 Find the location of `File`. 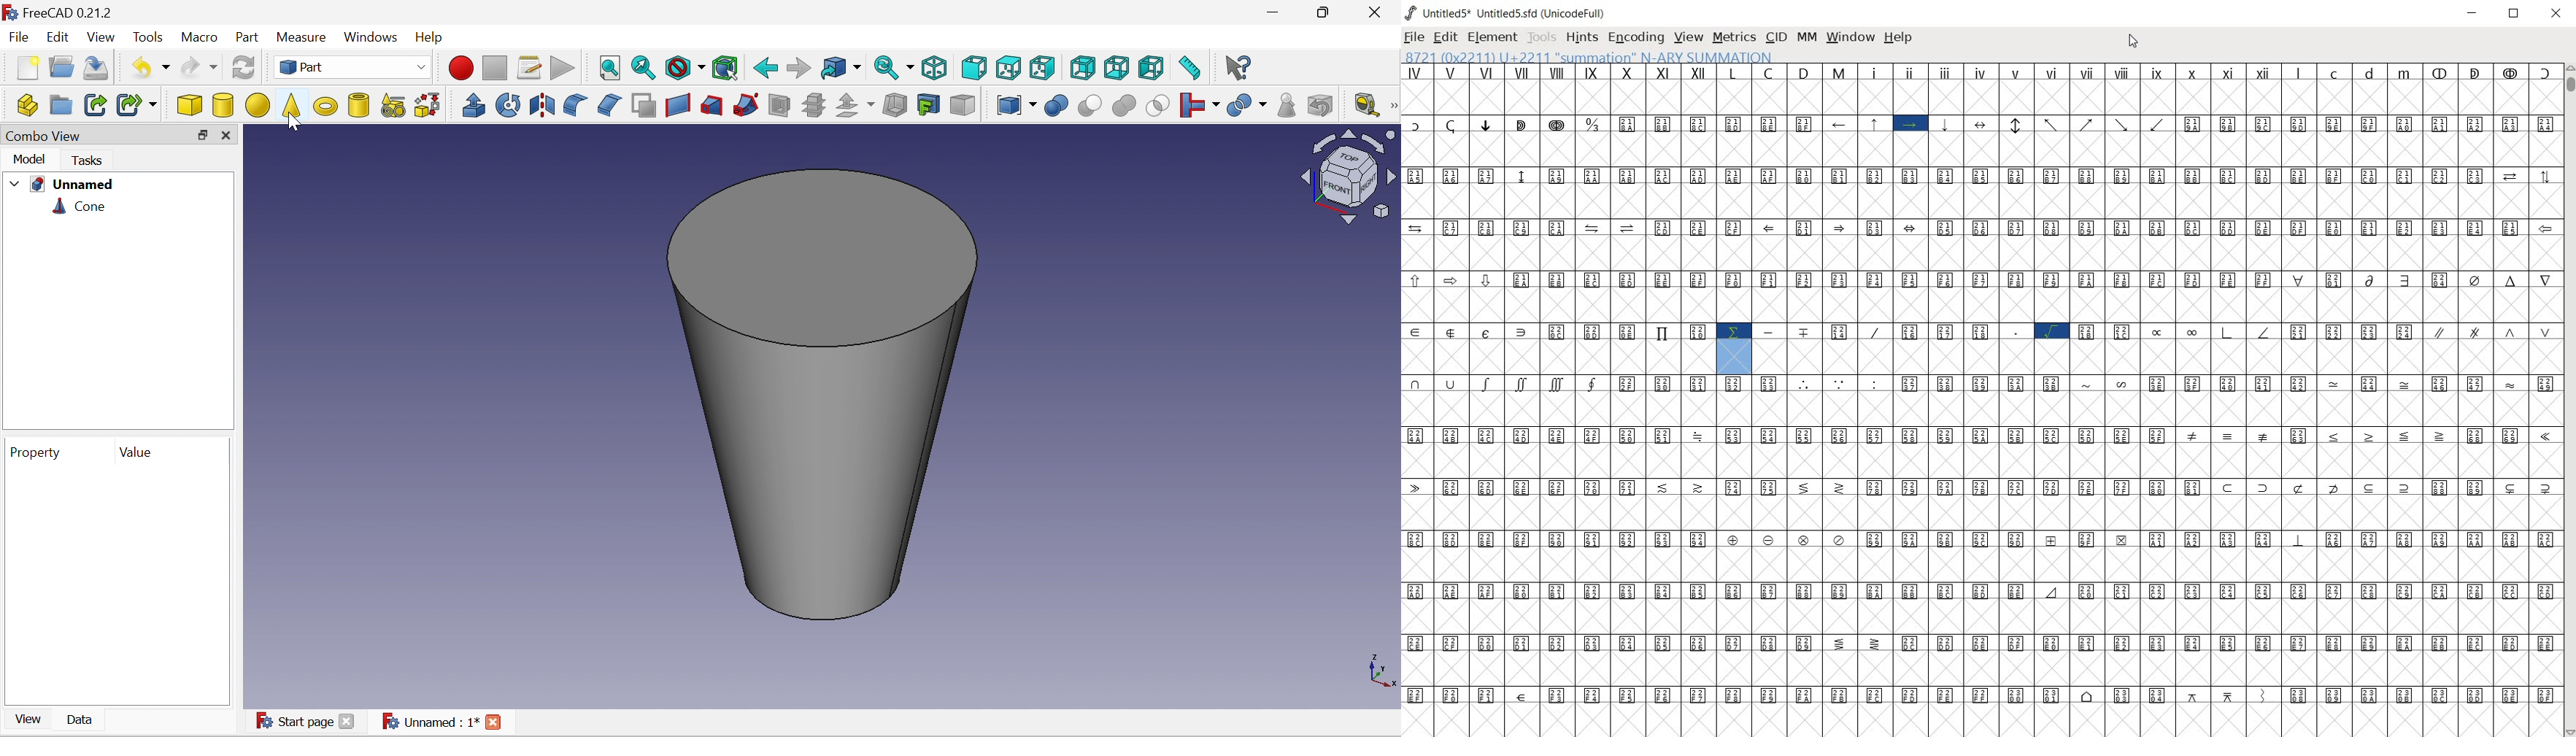

File is located at coordinates (21, 38).